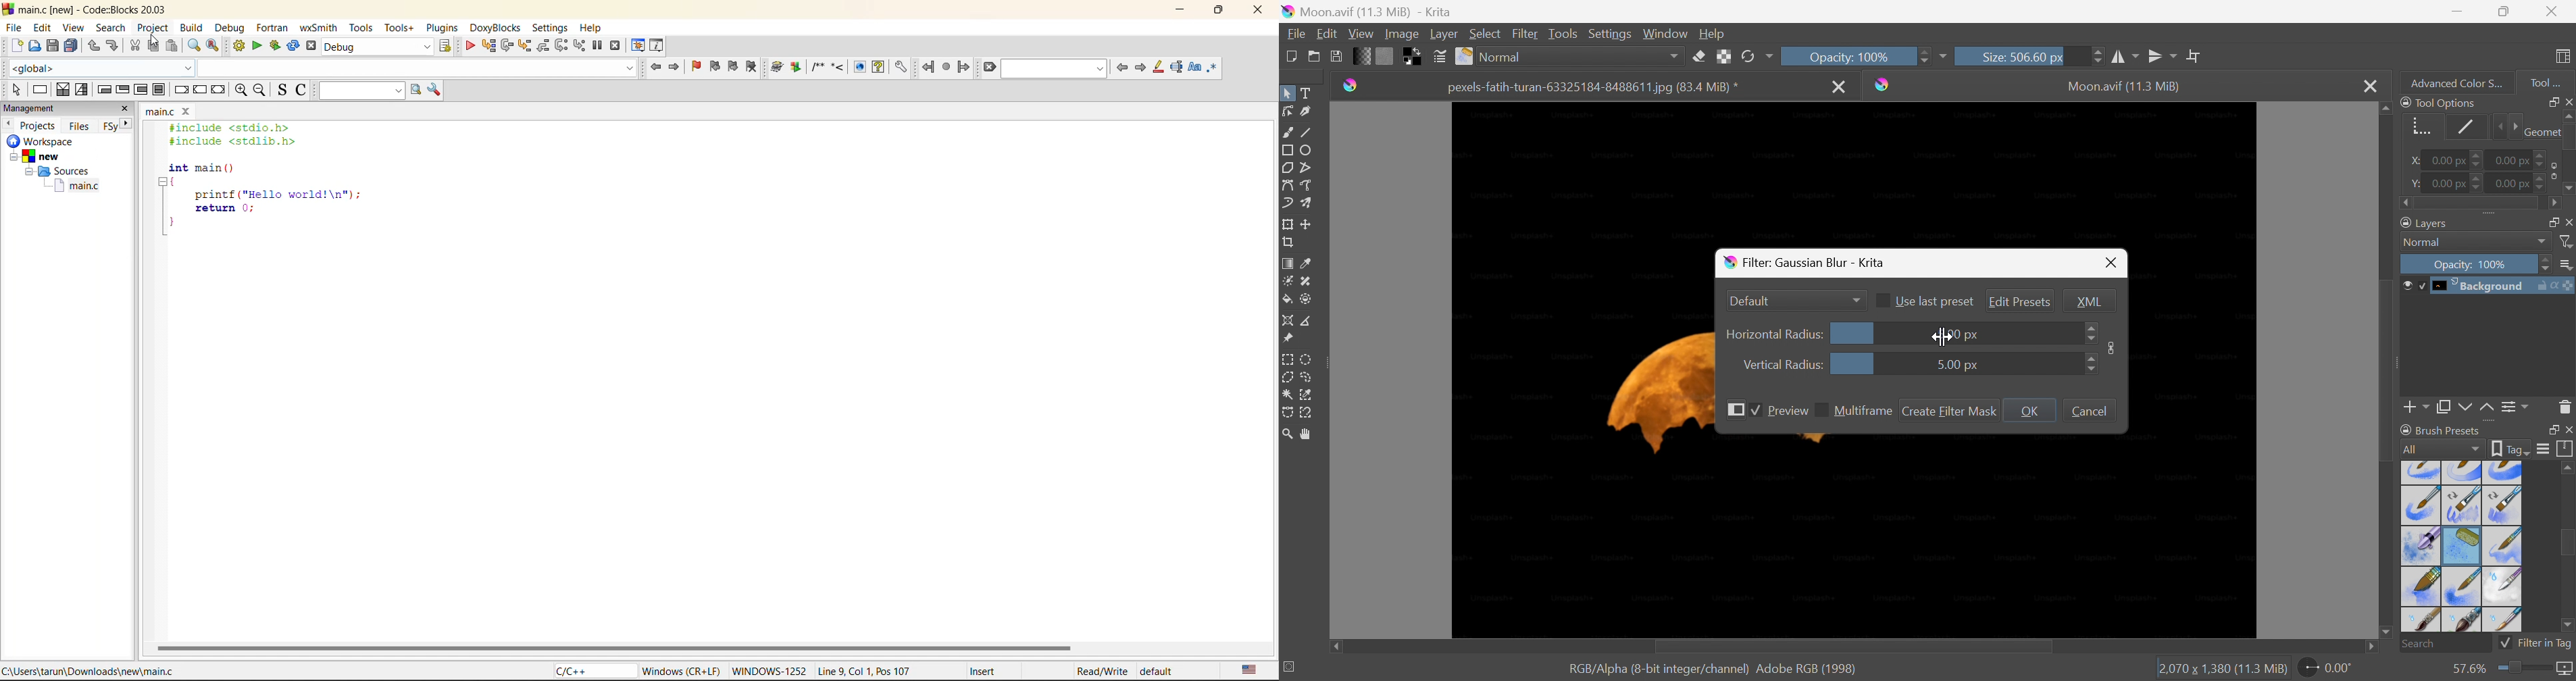 This screenshot has height=700, width=2576. I want to click on Default, so click(1752, 301).